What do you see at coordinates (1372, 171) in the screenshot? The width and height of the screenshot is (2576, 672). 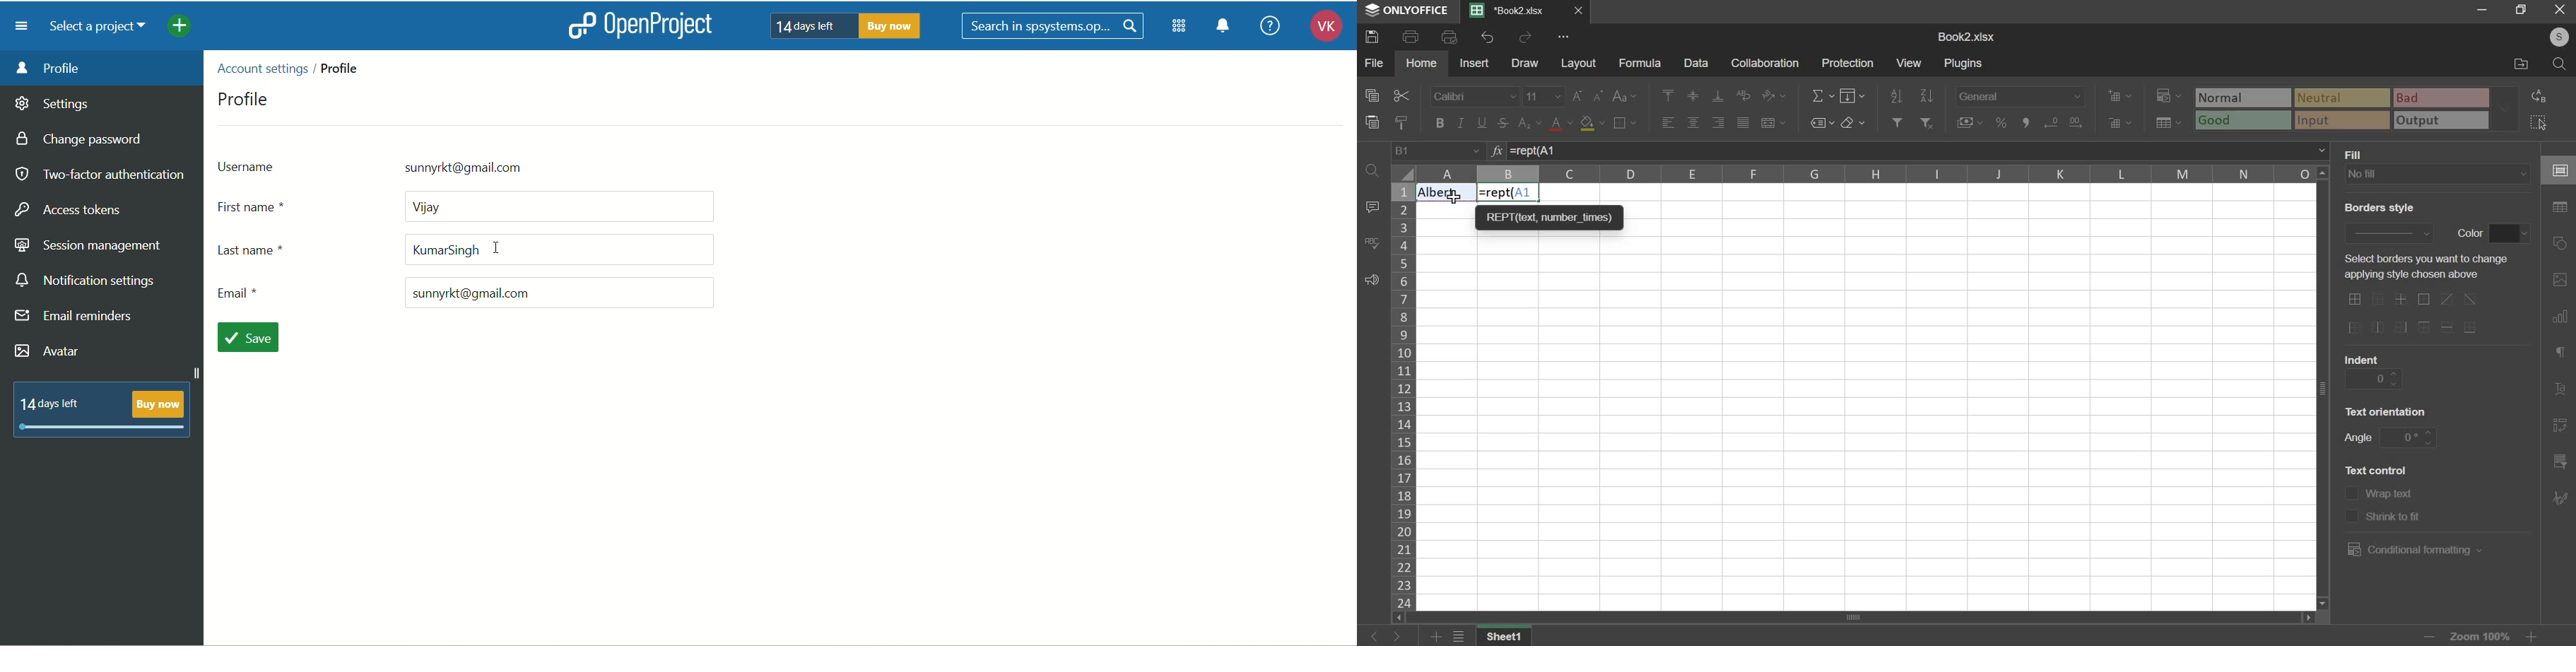 I see `find` at bounding box center [1372, 171].